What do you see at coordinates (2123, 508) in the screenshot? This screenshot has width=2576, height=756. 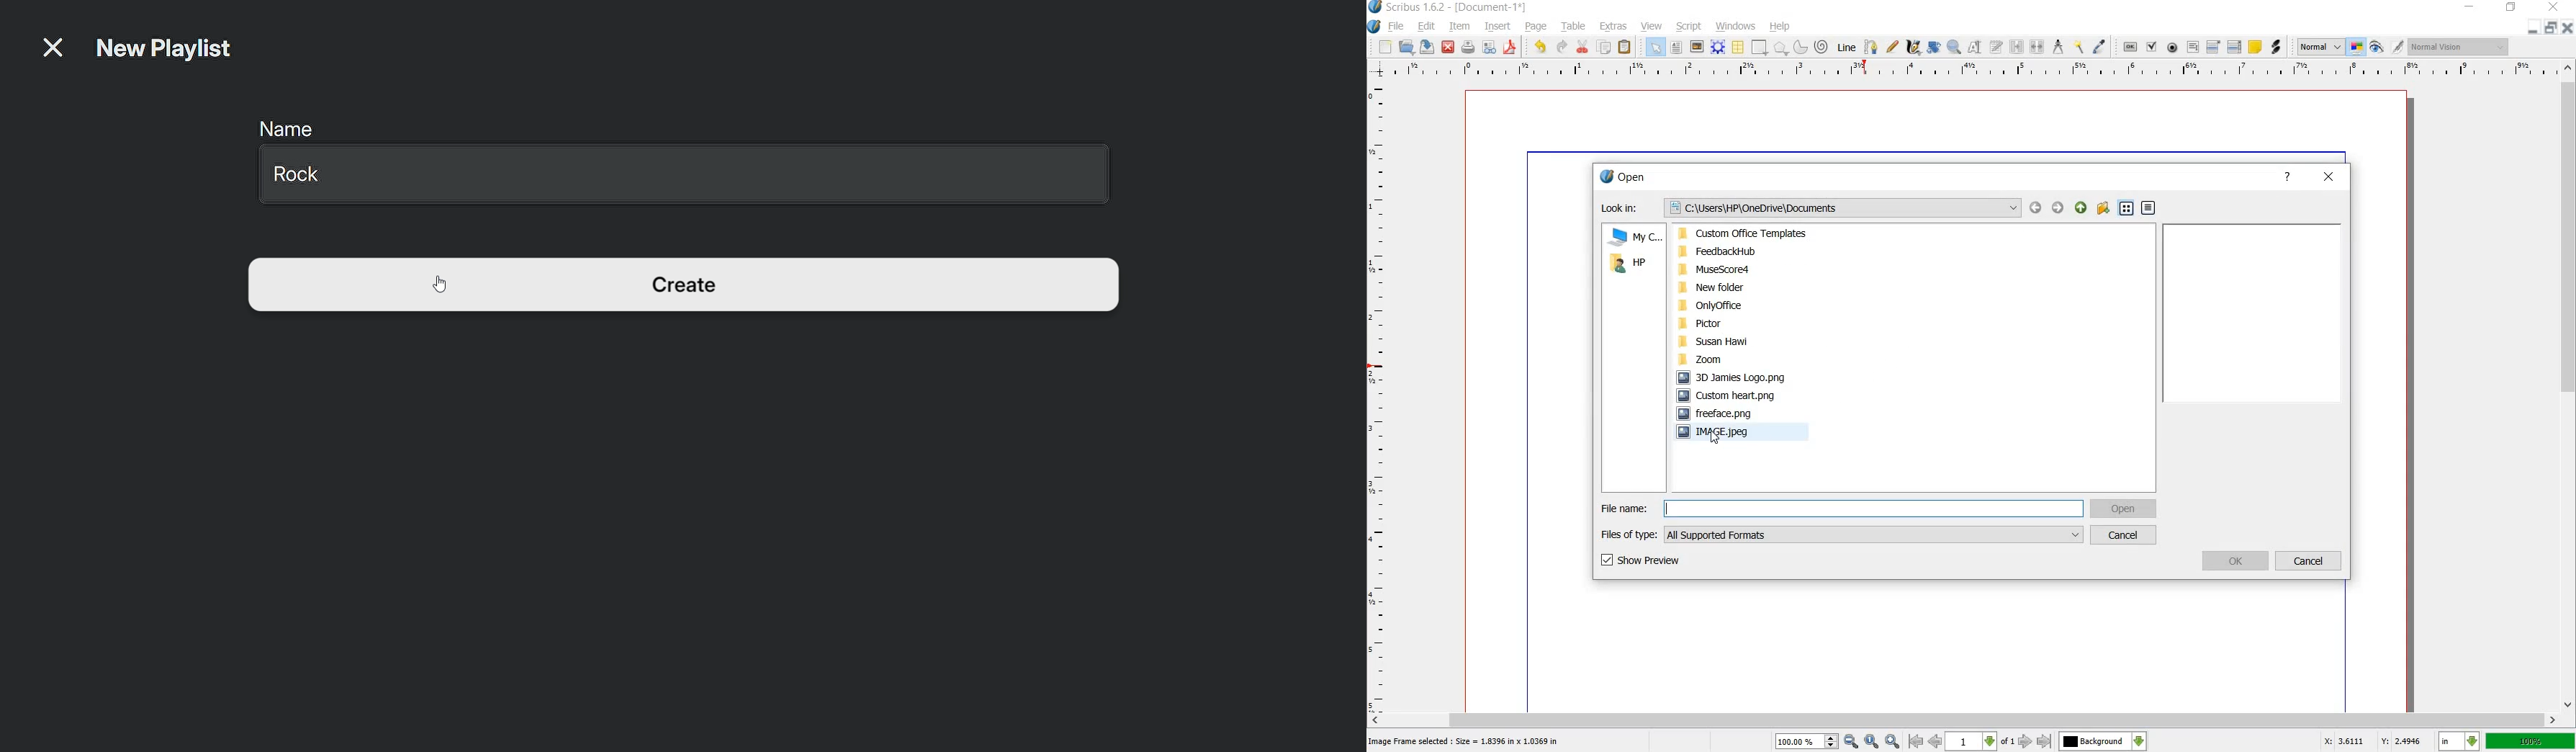 I see `OPEN` at bounding box center [2123, 508].